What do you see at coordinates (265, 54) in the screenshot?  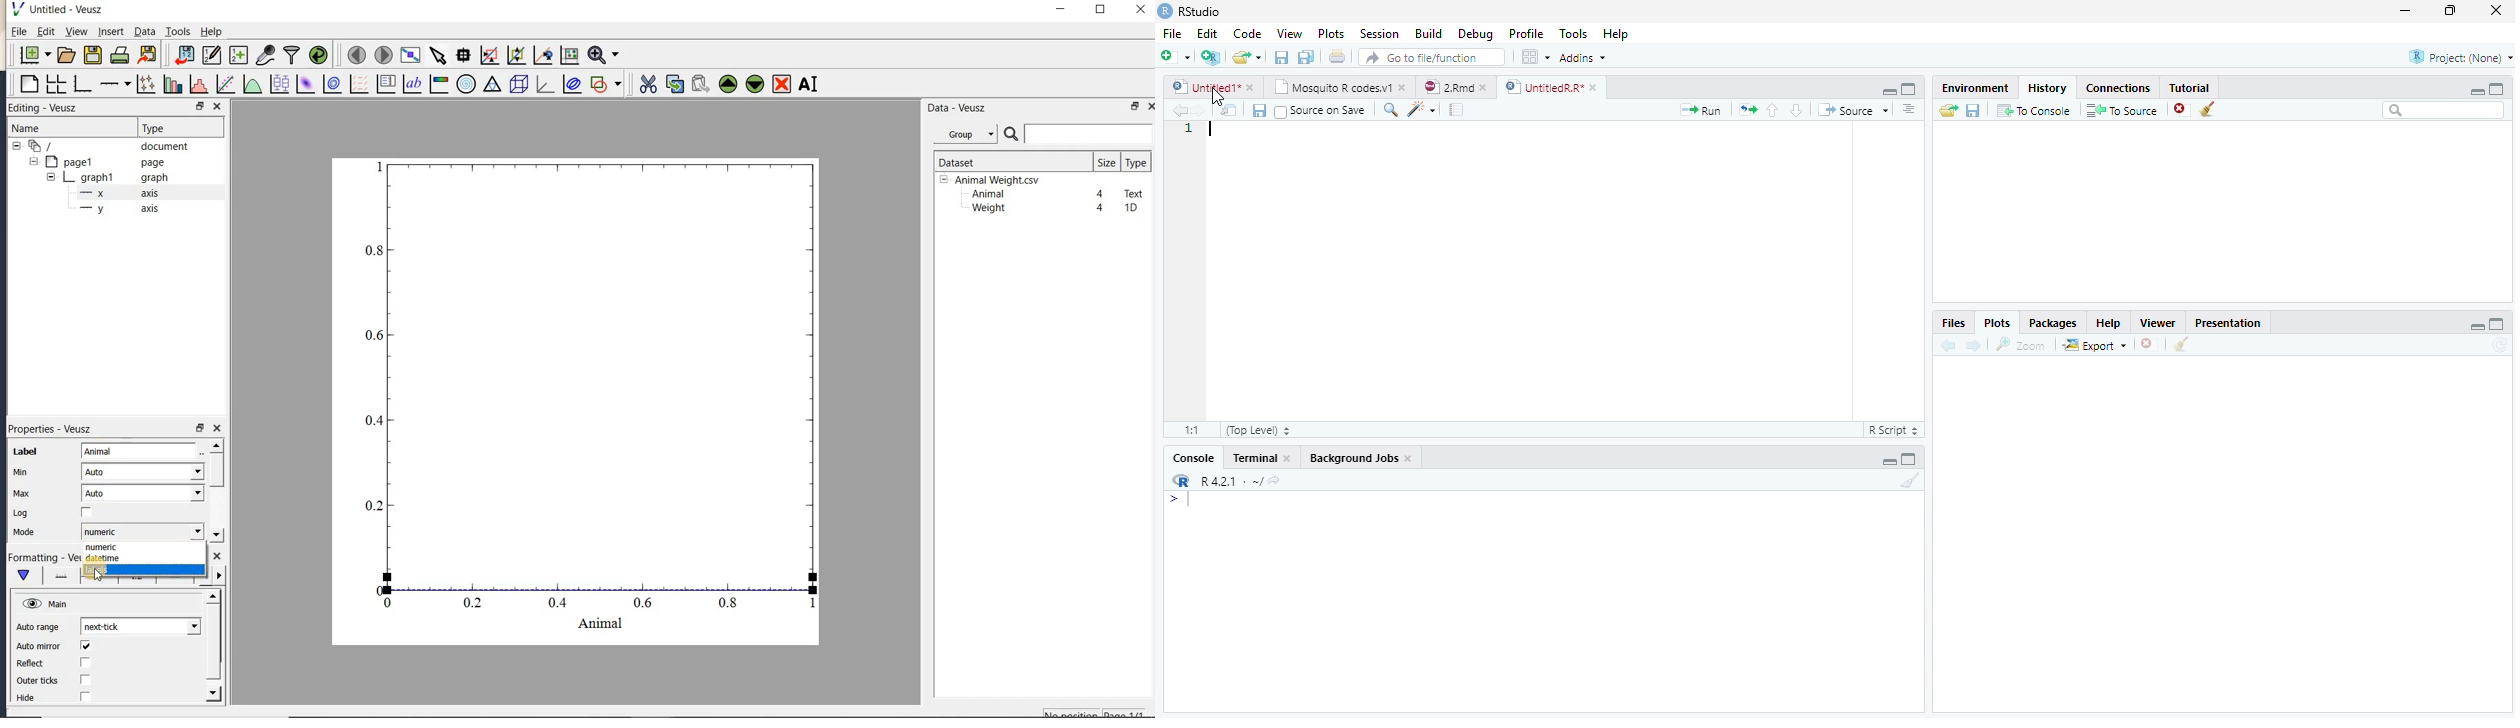 I see `capture remote data` at bounding box center [265, 54].